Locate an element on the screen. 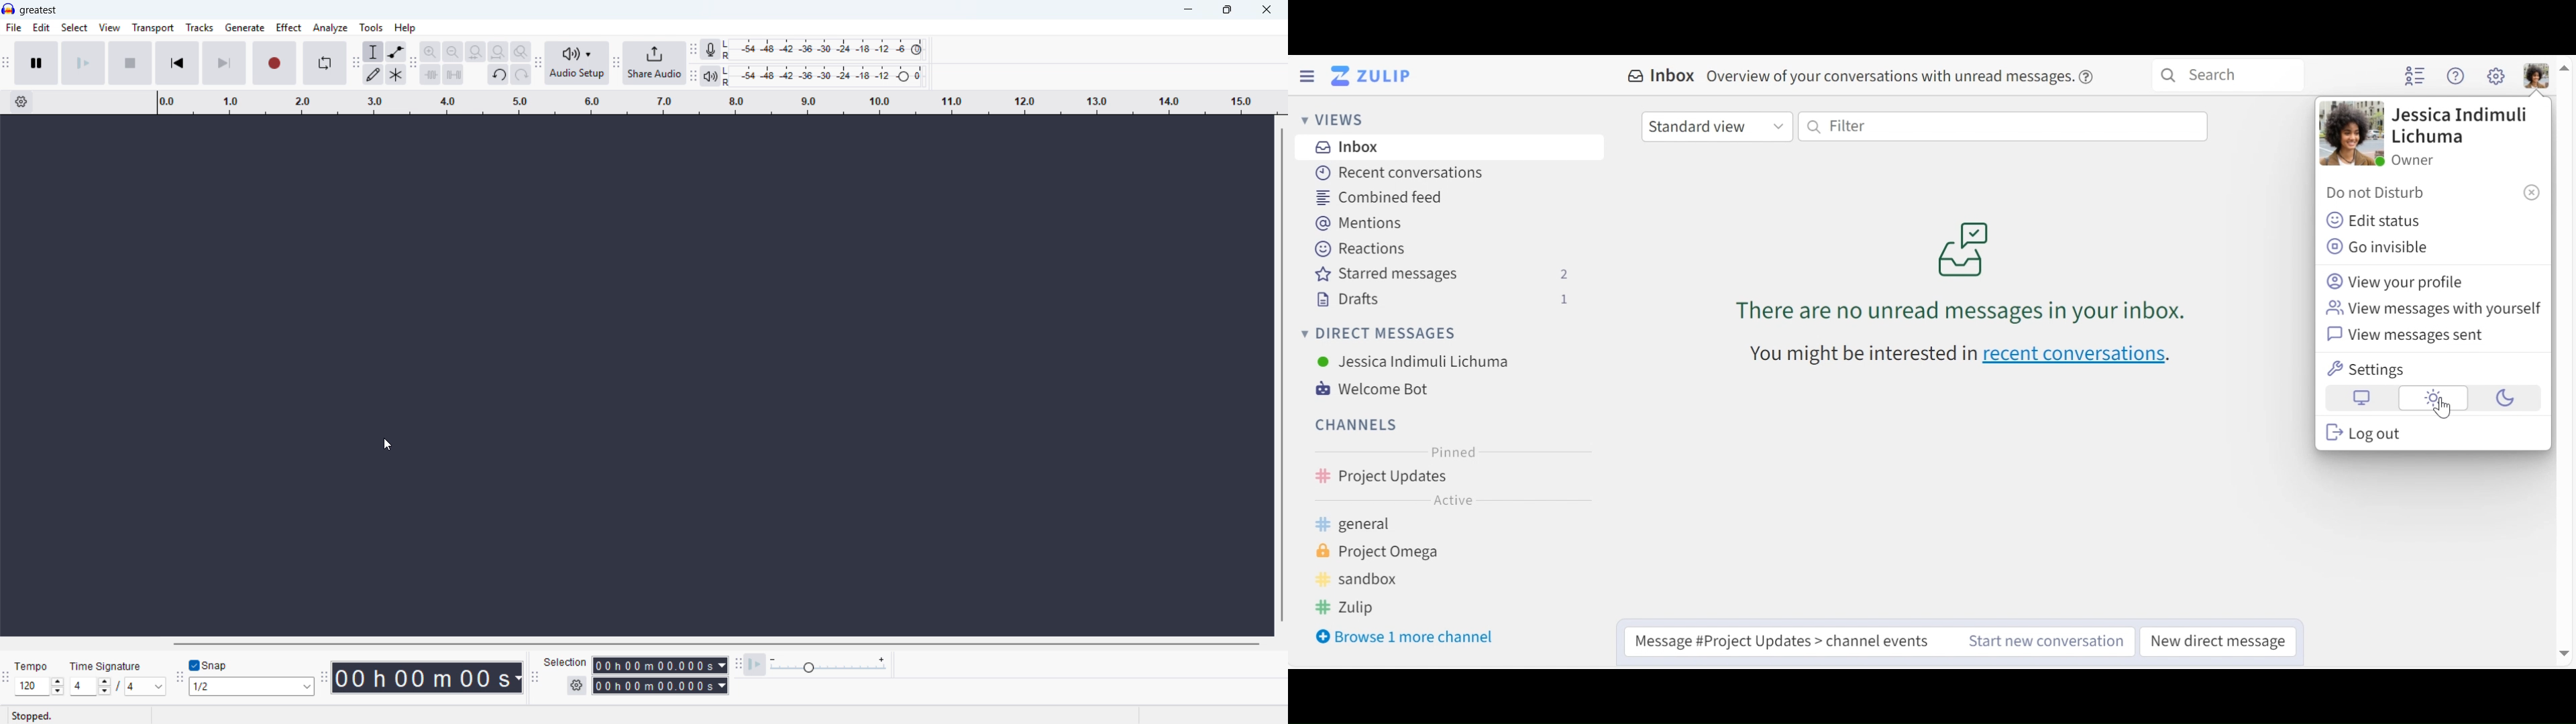 This screenshot has width=2576, height=728. trim audio outside selection is located at coordinates (431, 74).